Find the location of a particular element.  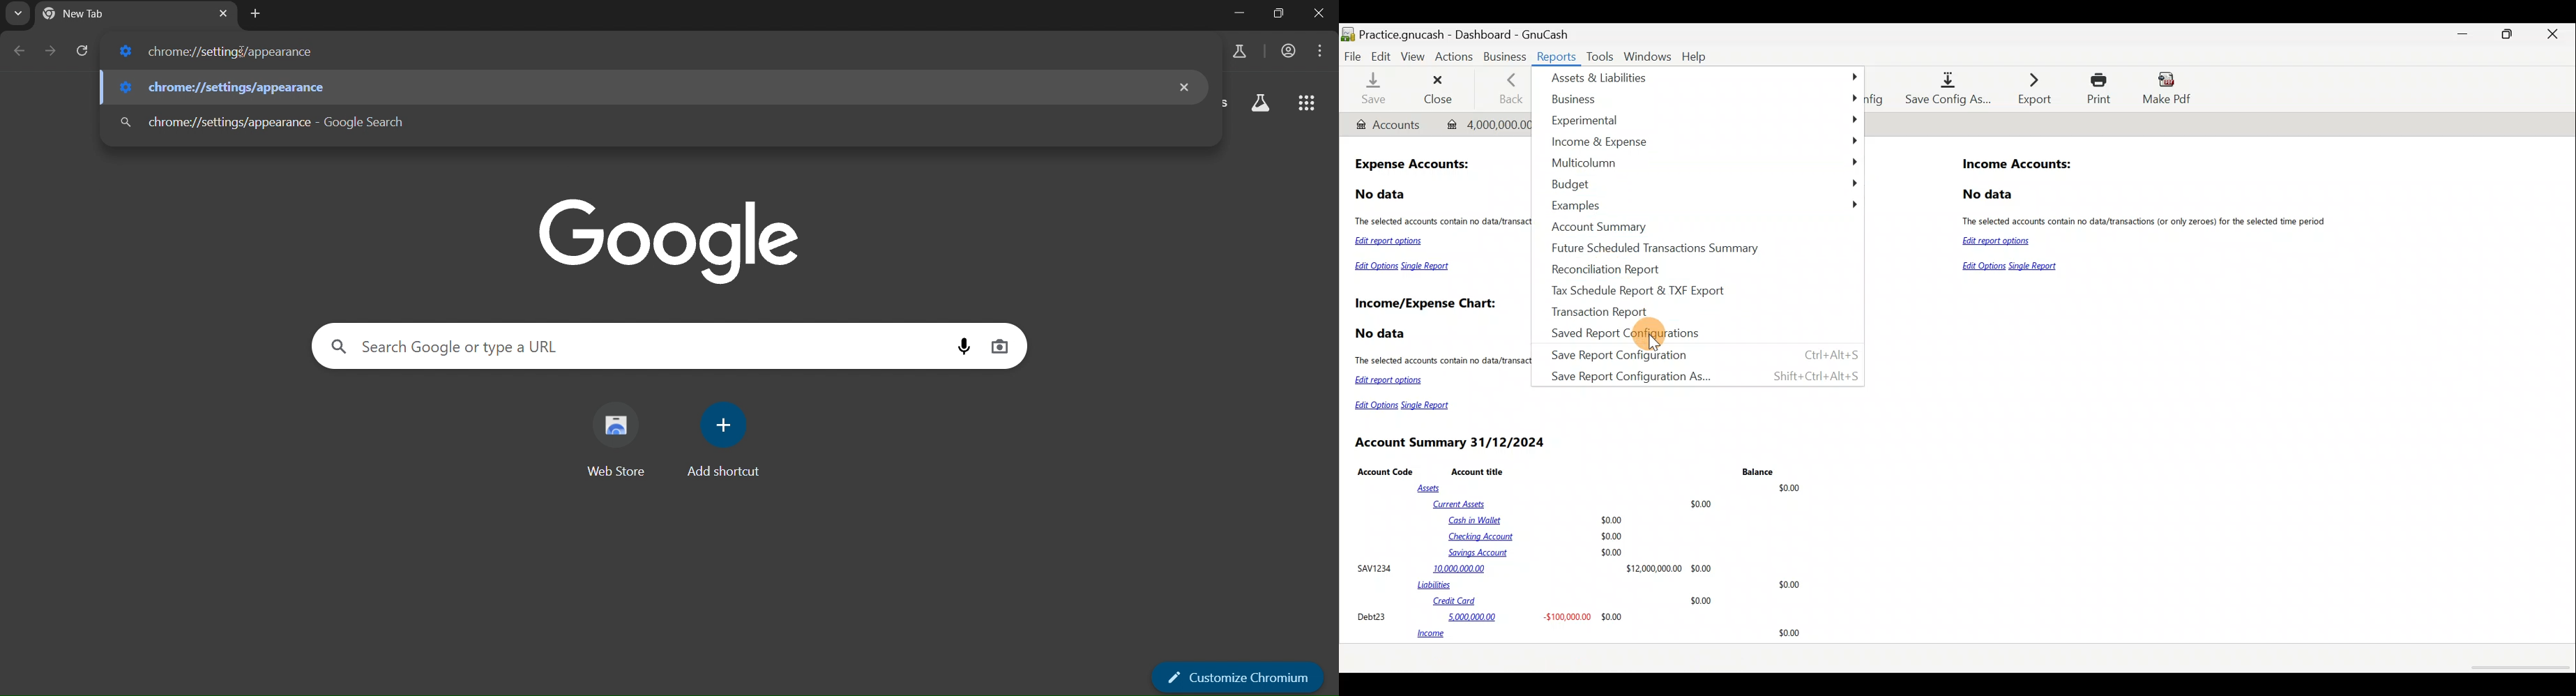

Back is located at coordinates (1510, 87).